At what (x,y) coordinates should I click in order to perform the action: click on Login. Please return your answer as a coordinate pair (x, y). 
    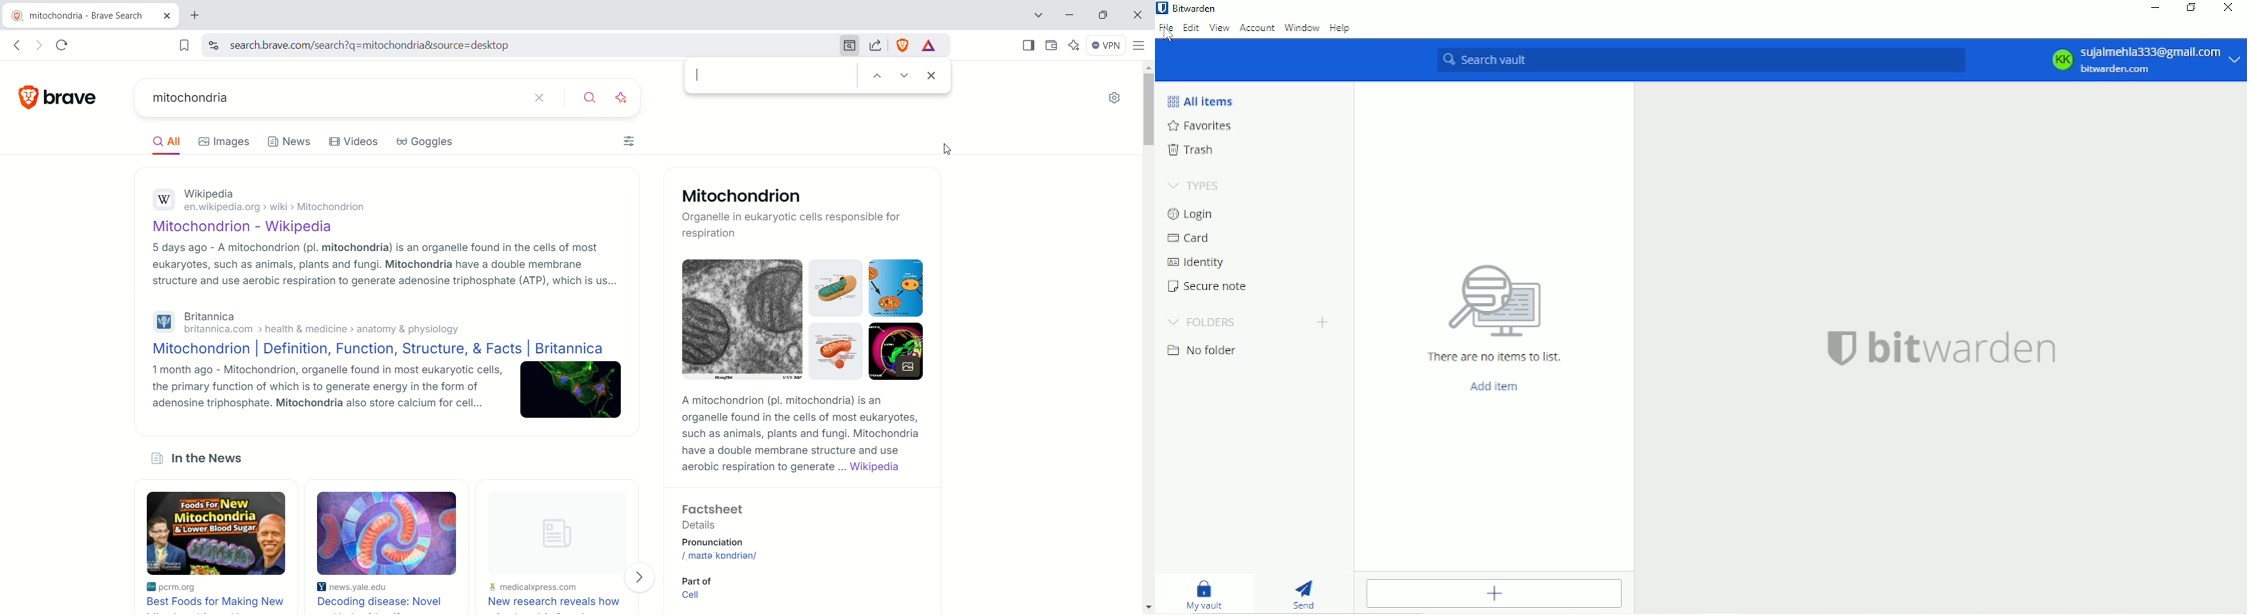
    Looking at the image, I should click on (1195, 215).